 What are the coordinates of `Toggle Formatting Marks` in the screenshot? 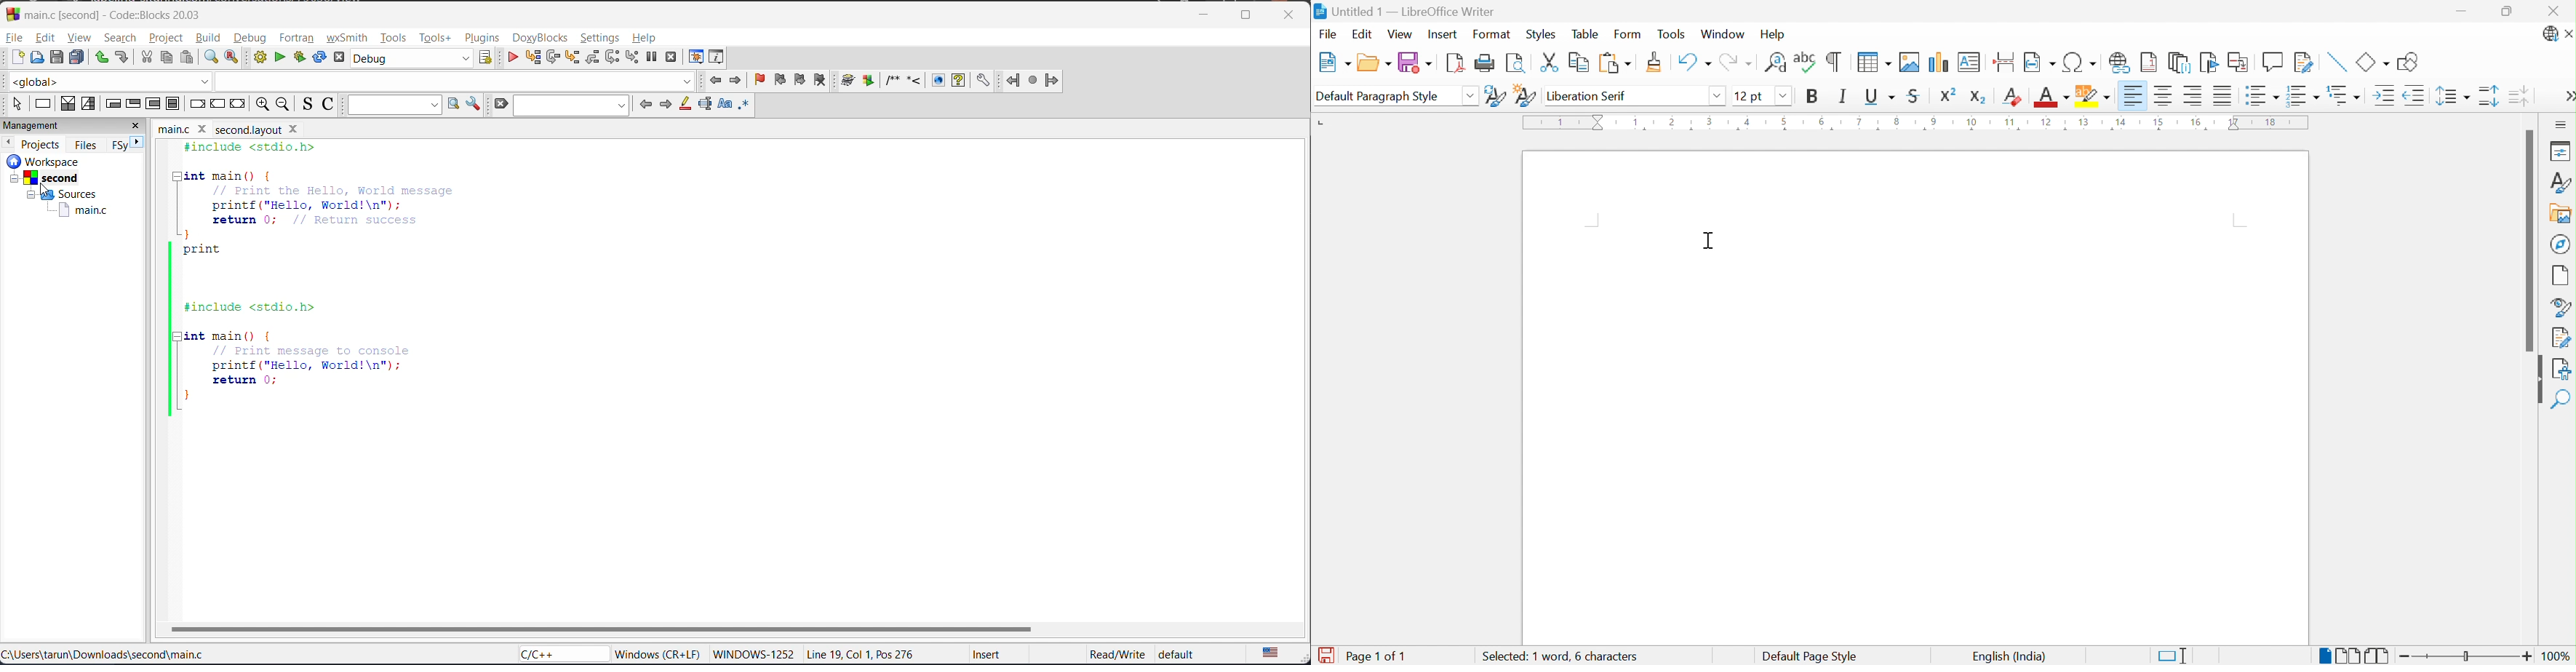 It's located at (1834, 61).